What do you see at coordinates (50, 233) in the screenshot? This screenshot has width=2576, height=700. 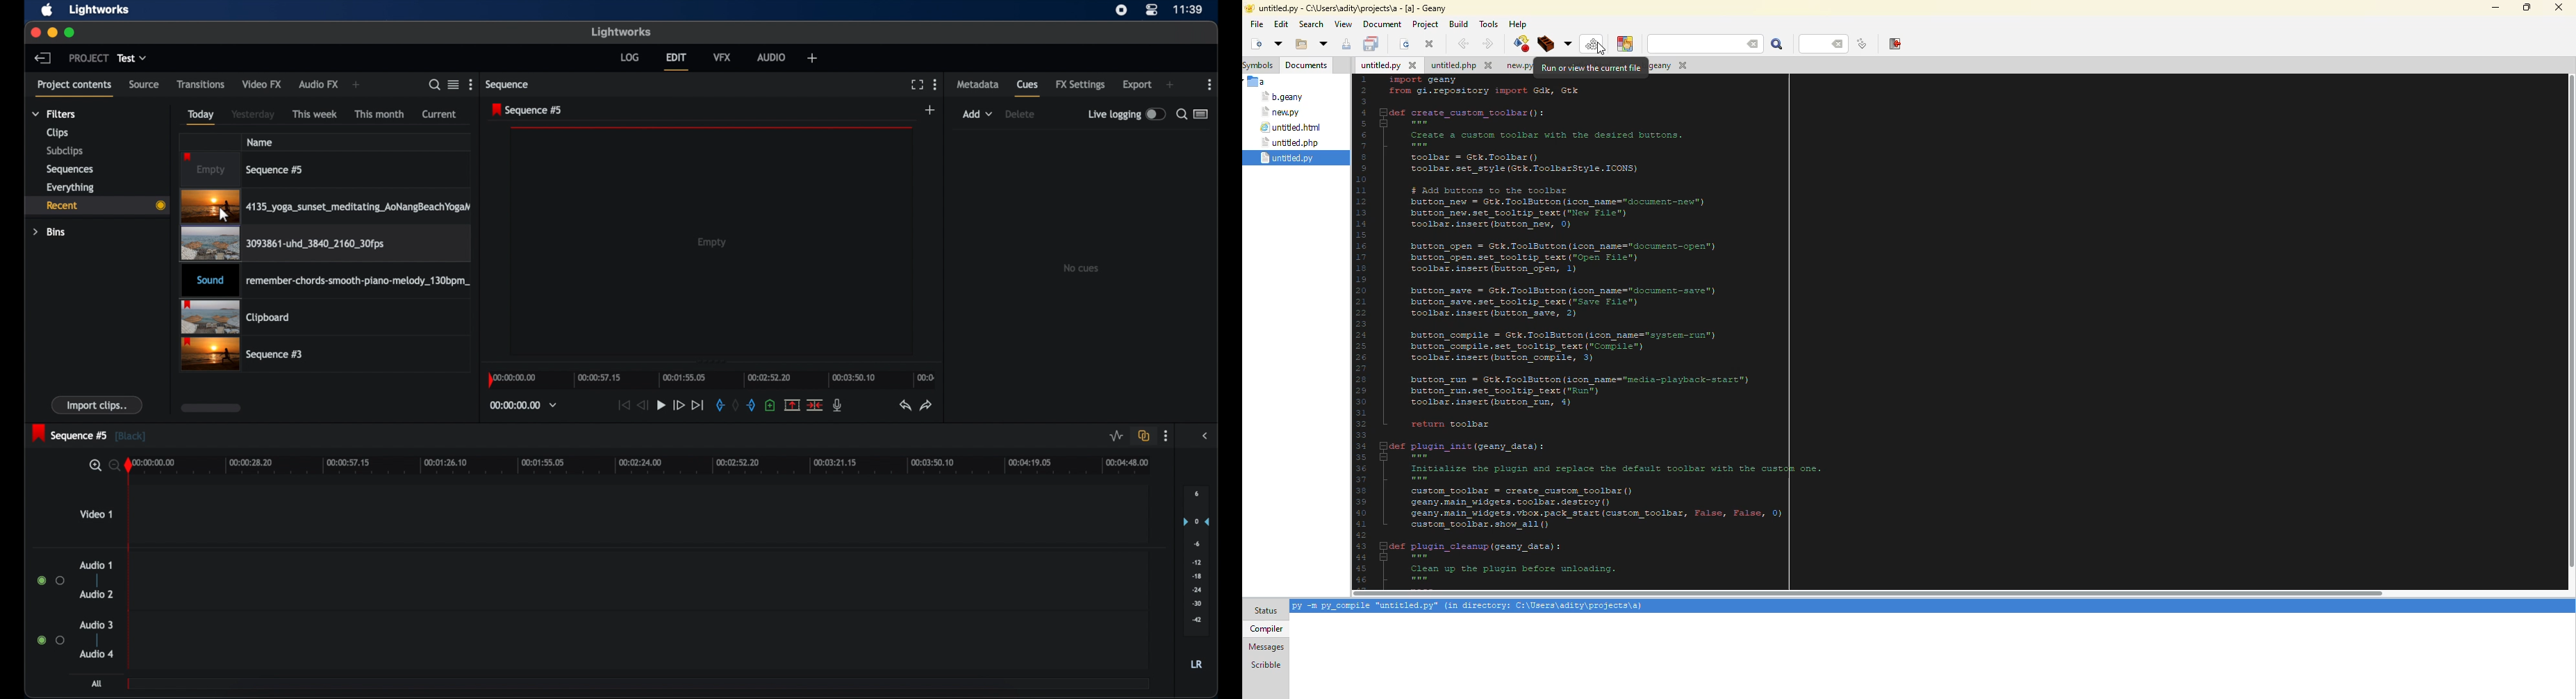 I see `bins` at bounding box center [50, 233].